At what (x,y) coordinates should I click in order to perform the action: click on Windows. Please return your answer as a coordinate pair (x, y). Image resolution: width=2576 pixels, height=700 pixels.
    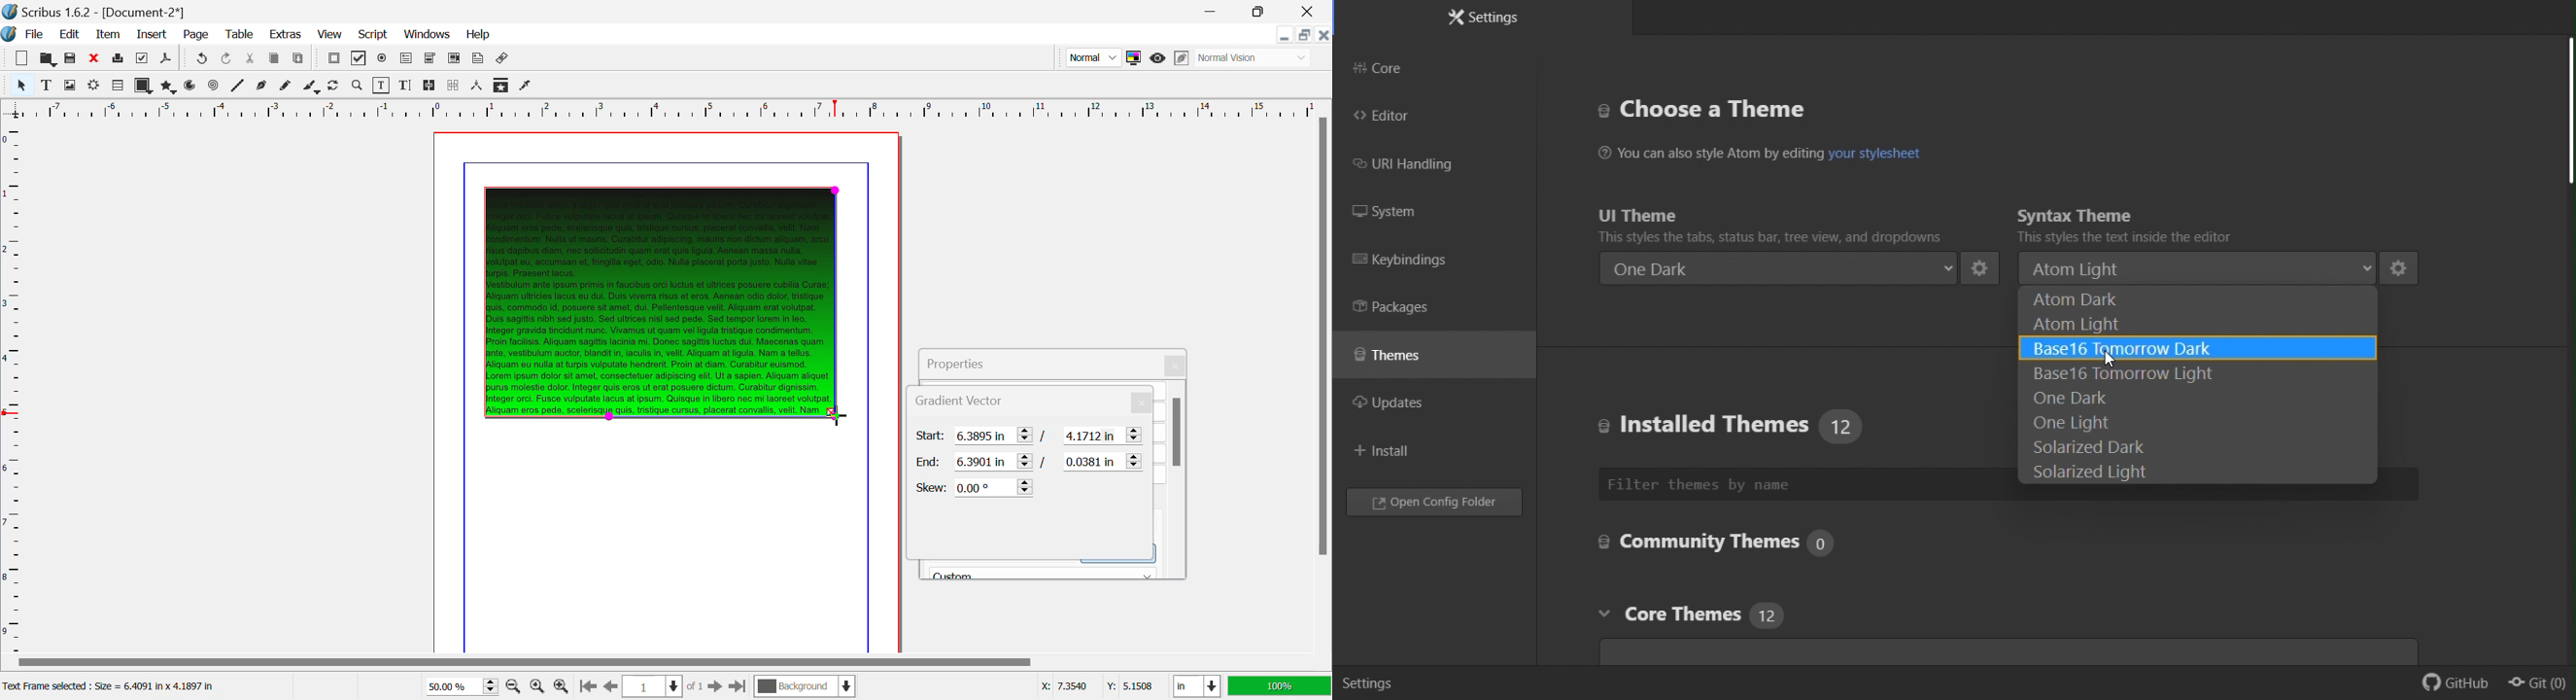
    Looking at the image, I should click on (428, 34).